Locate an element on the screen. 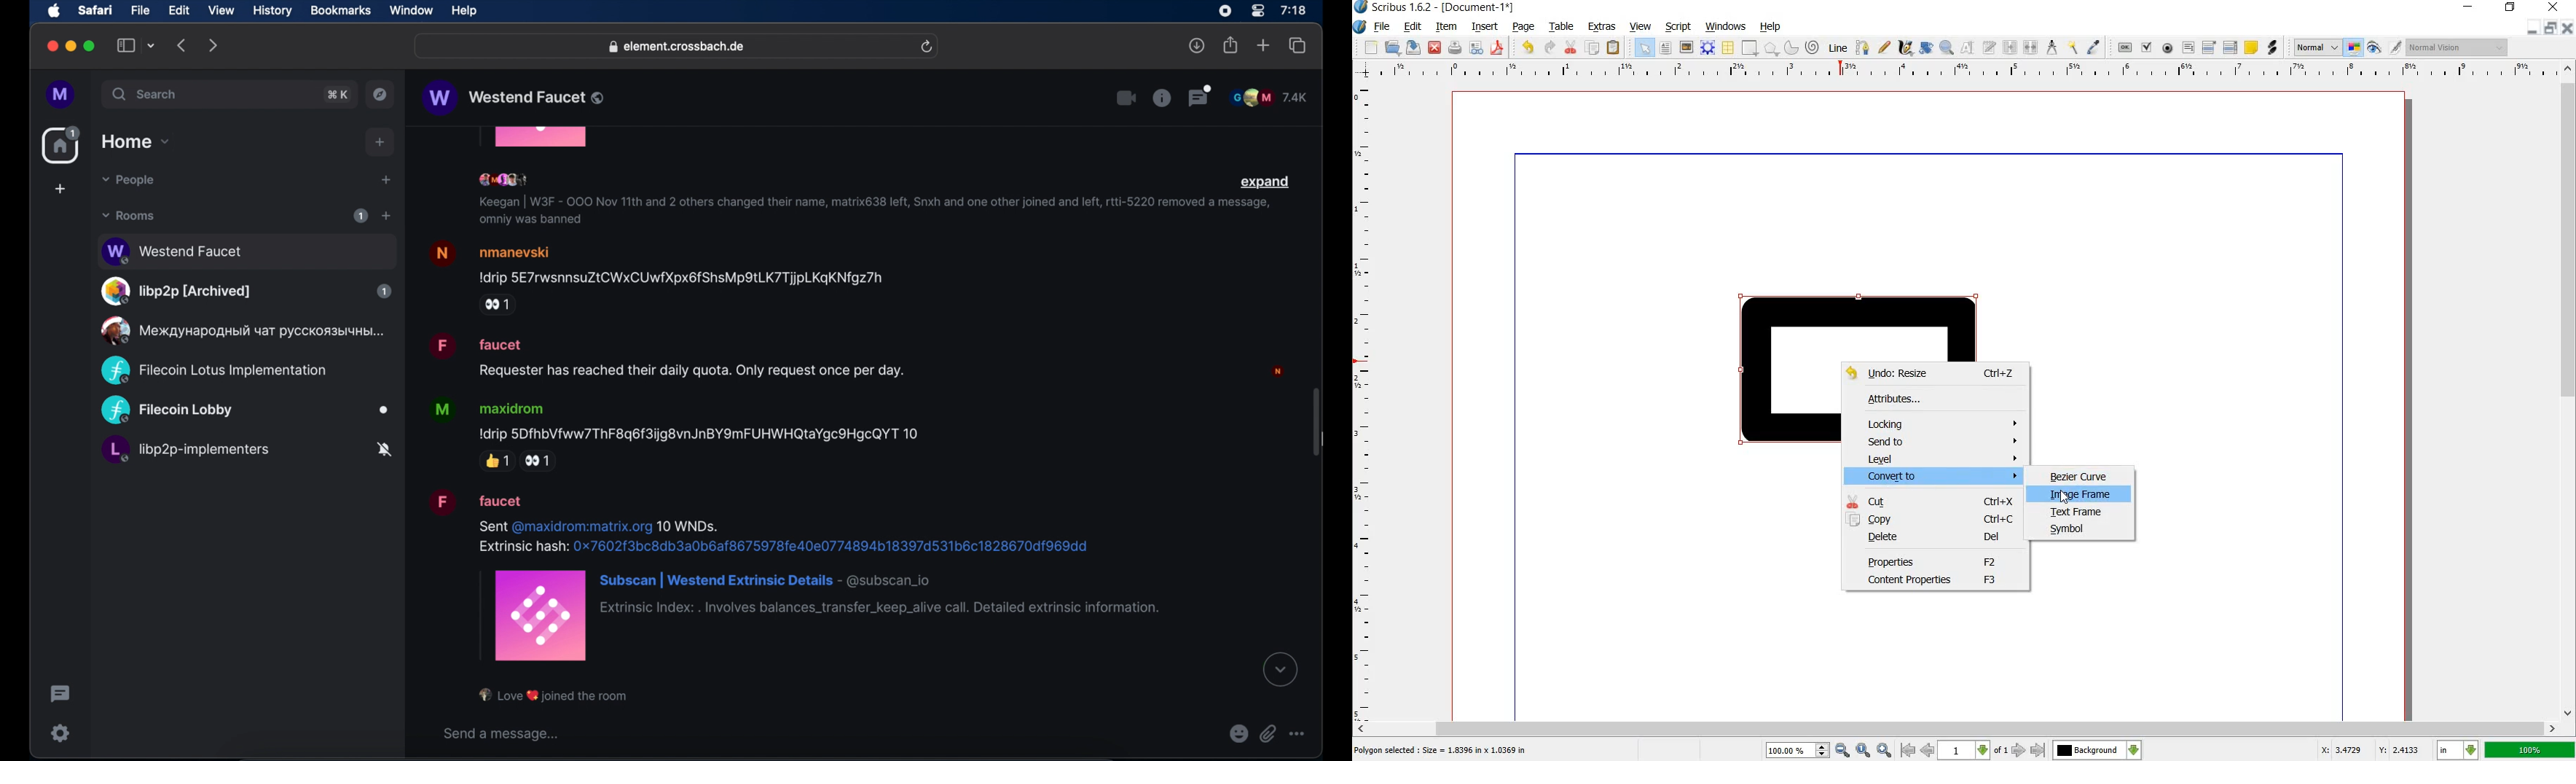 This screenshot has height=784, width=2576. participants is located at coordinates (1268, 97).